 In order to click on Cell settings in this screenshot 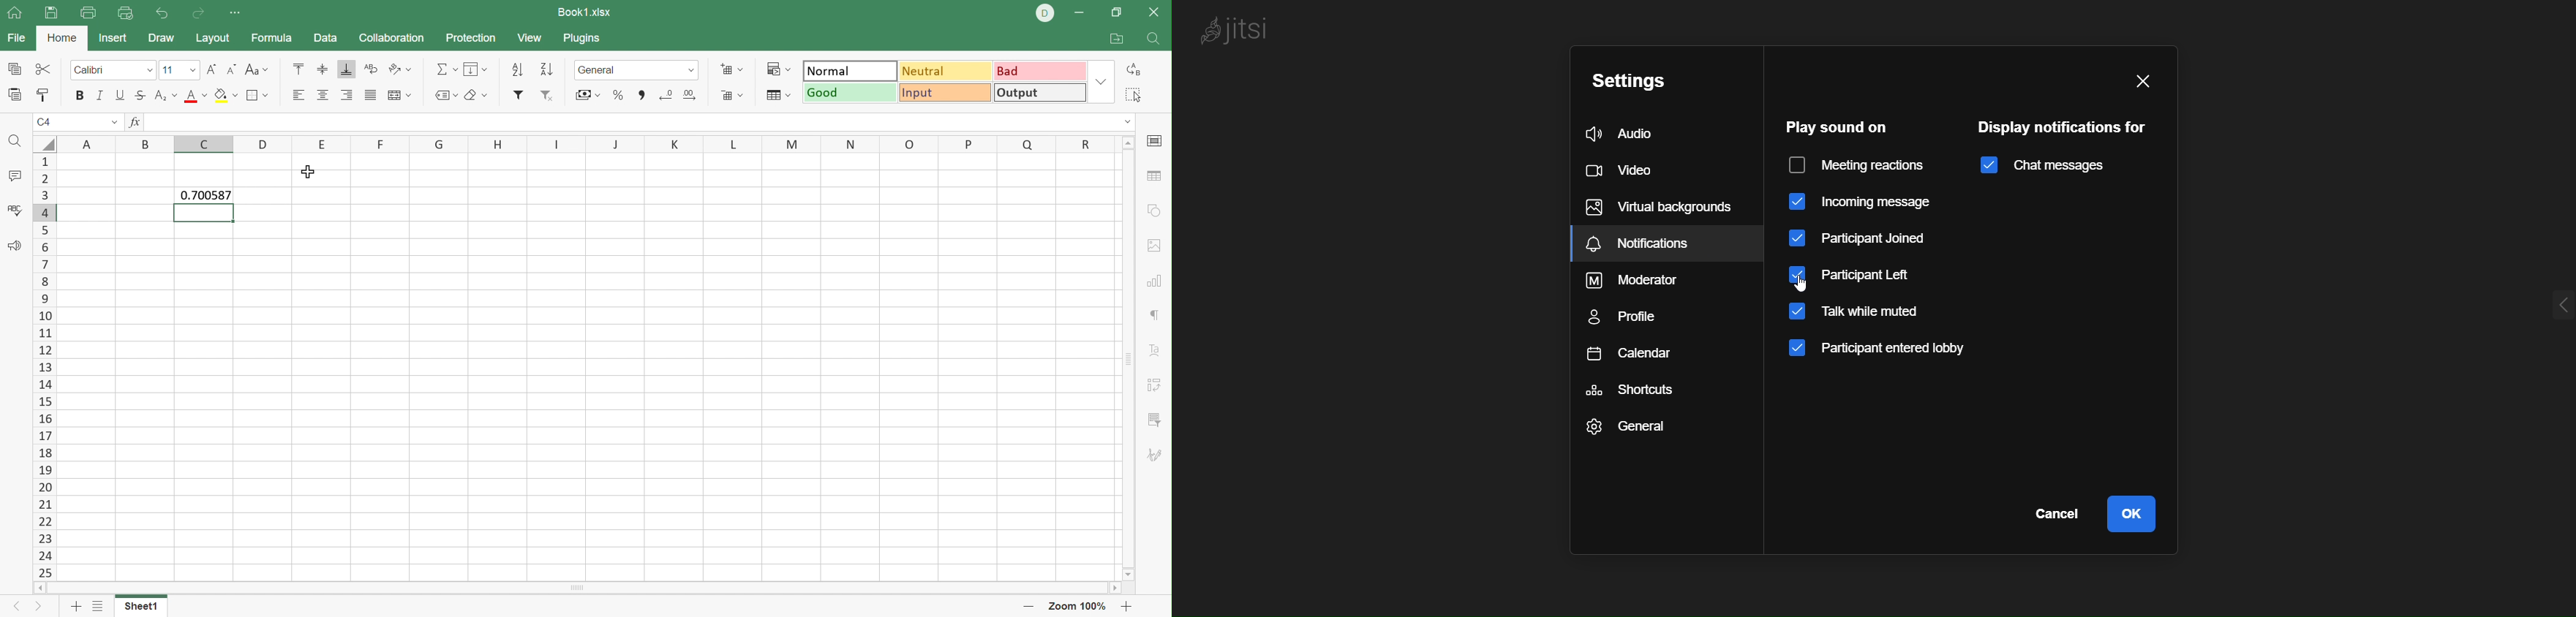, I will do `click(1156, 141)`.